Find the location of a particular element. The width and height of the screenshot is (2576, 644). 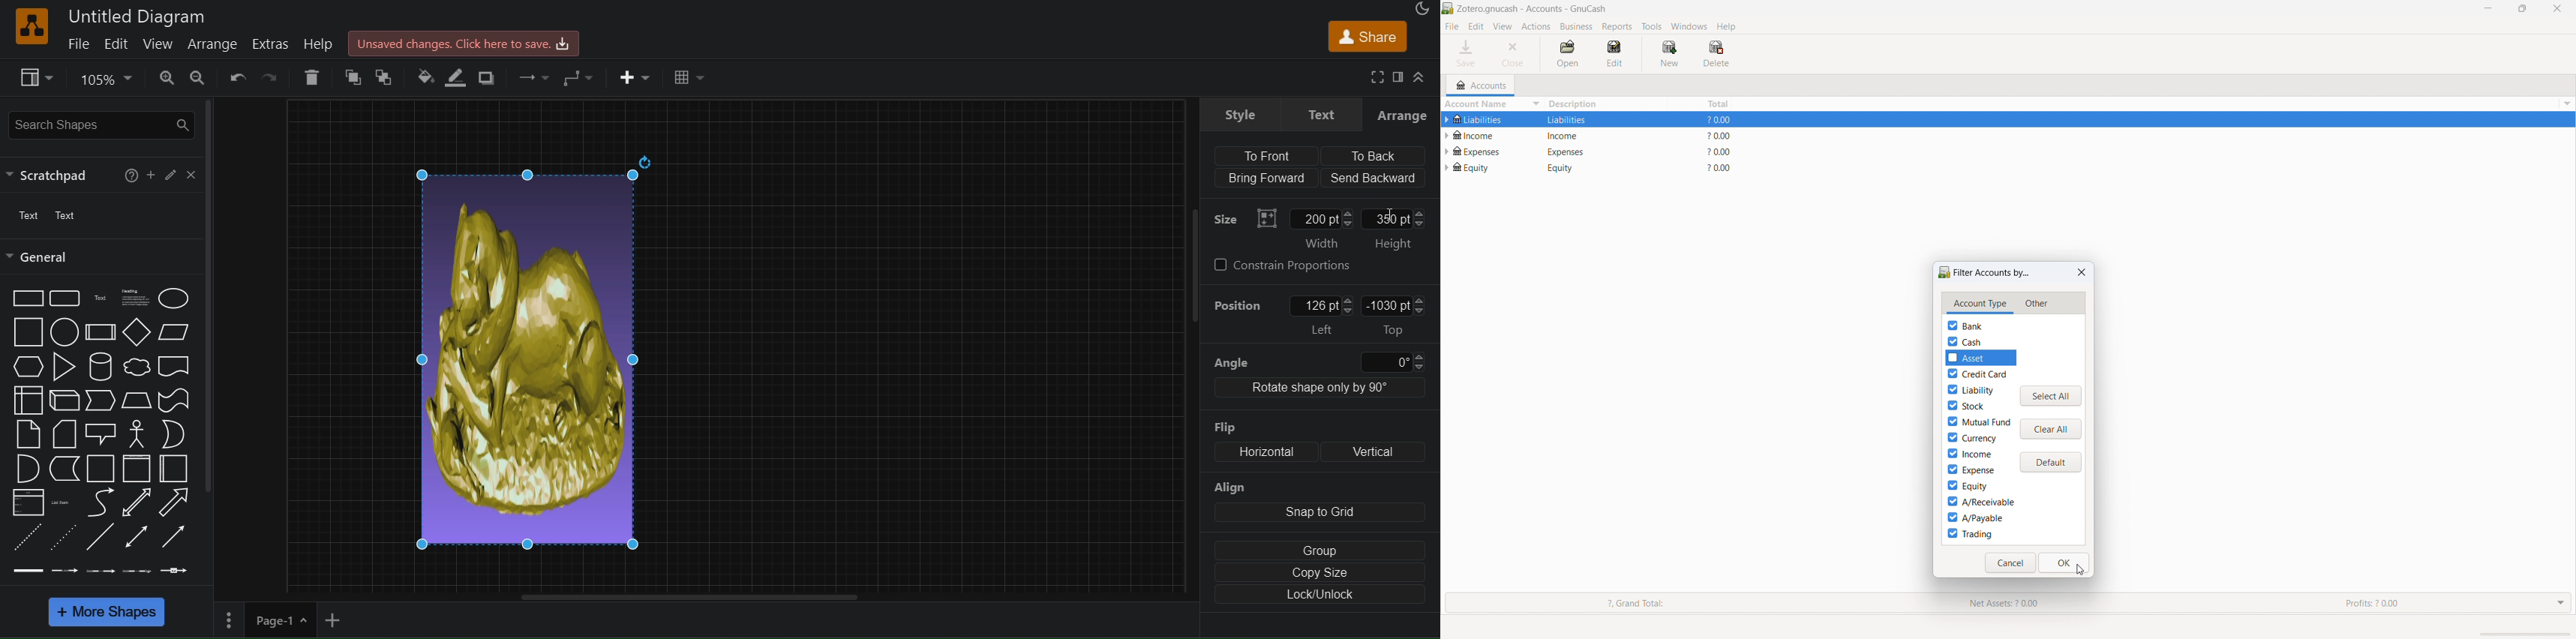

scrollbar is located at coordinates (210, 298).